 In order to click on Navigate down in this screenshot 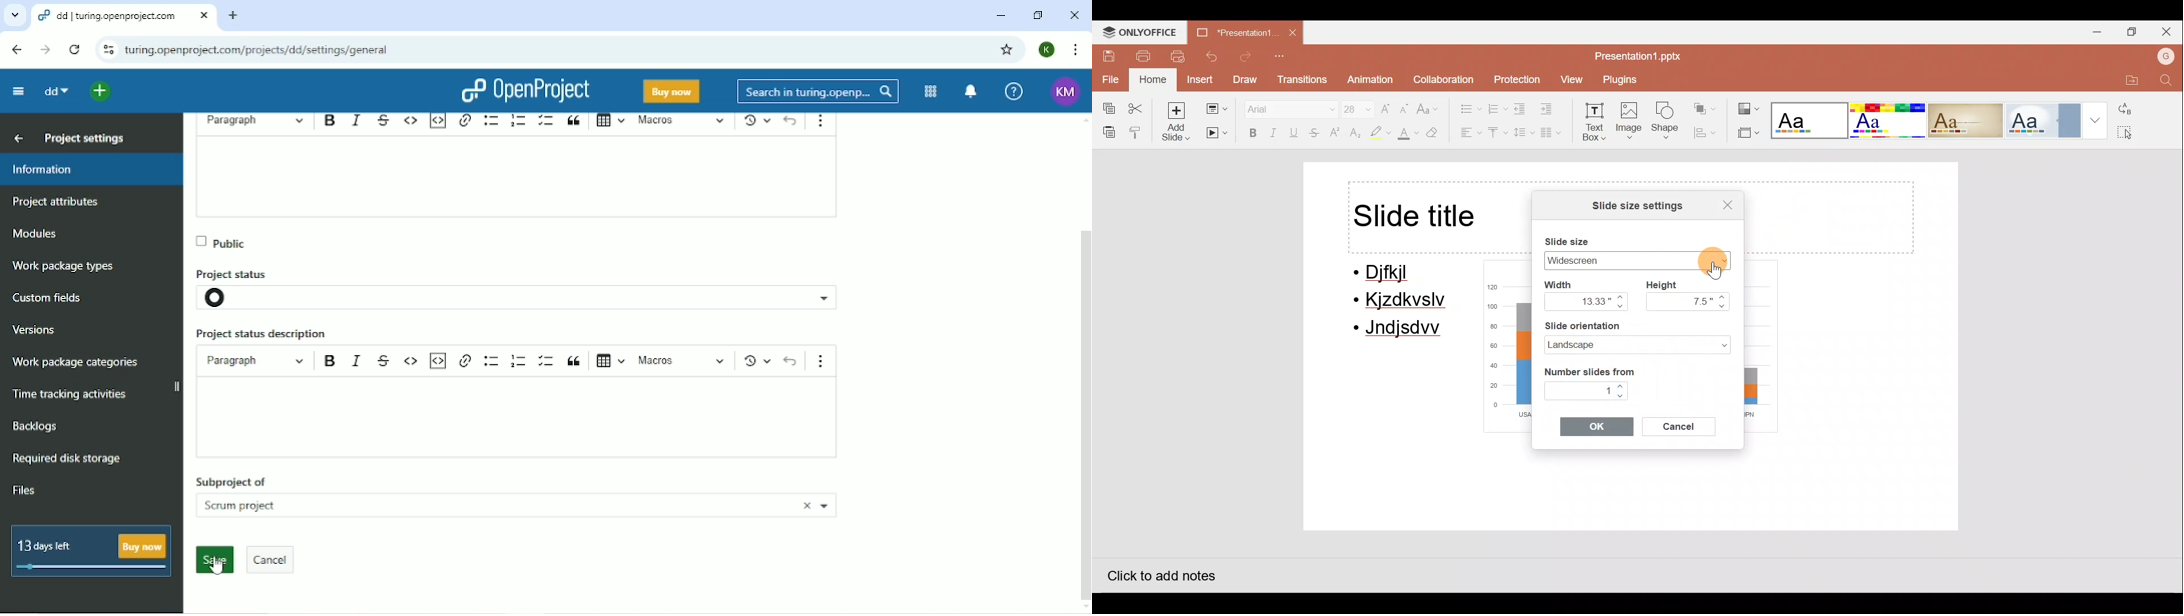, I will do `click(1623, 396)`.